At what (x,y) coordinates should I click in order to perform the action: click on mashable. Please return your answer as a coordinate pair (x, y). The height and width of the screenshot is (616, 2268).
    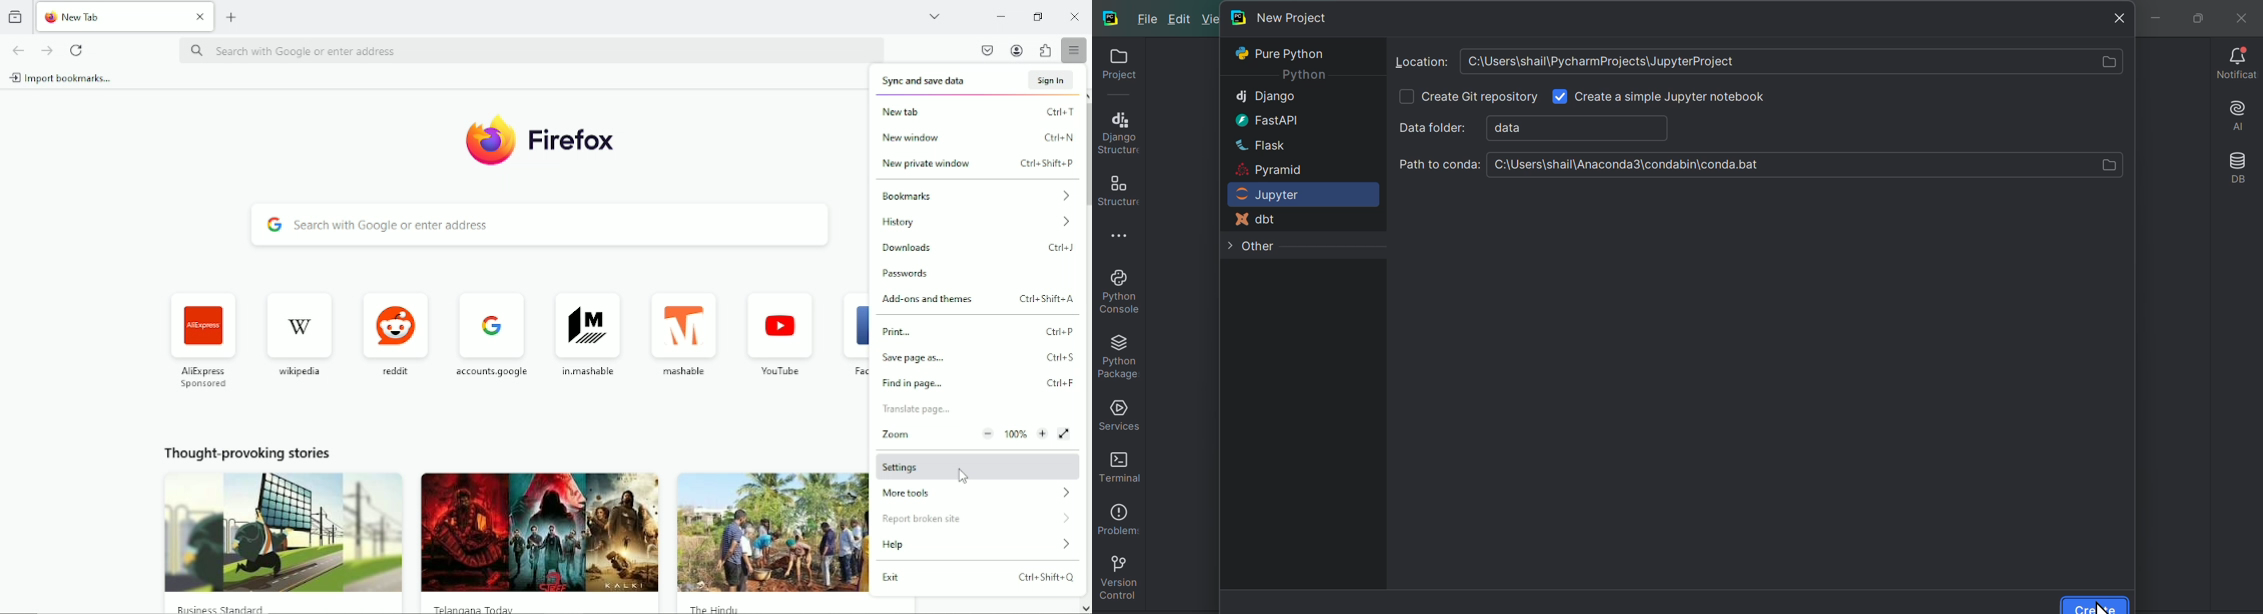
    Looking at the image, I should click on (684, 335).